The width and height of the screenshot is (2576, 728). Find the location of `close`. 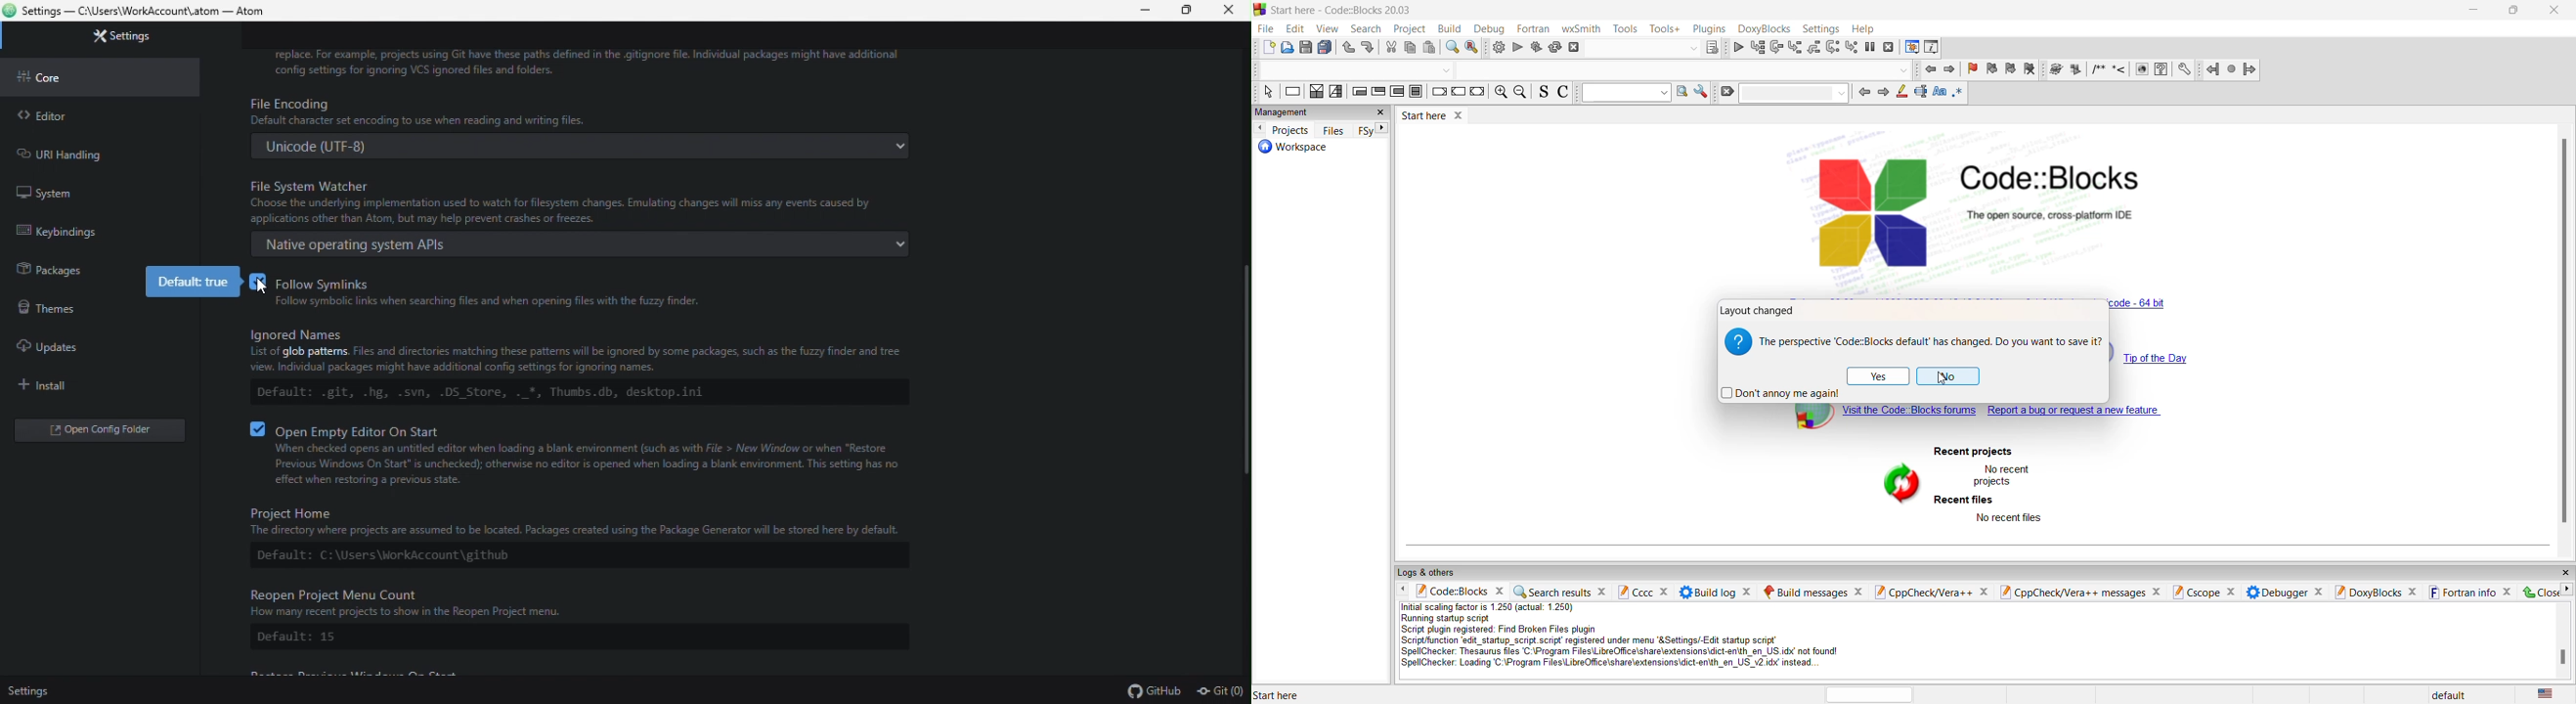

close is located at coordinates (2414, 591).